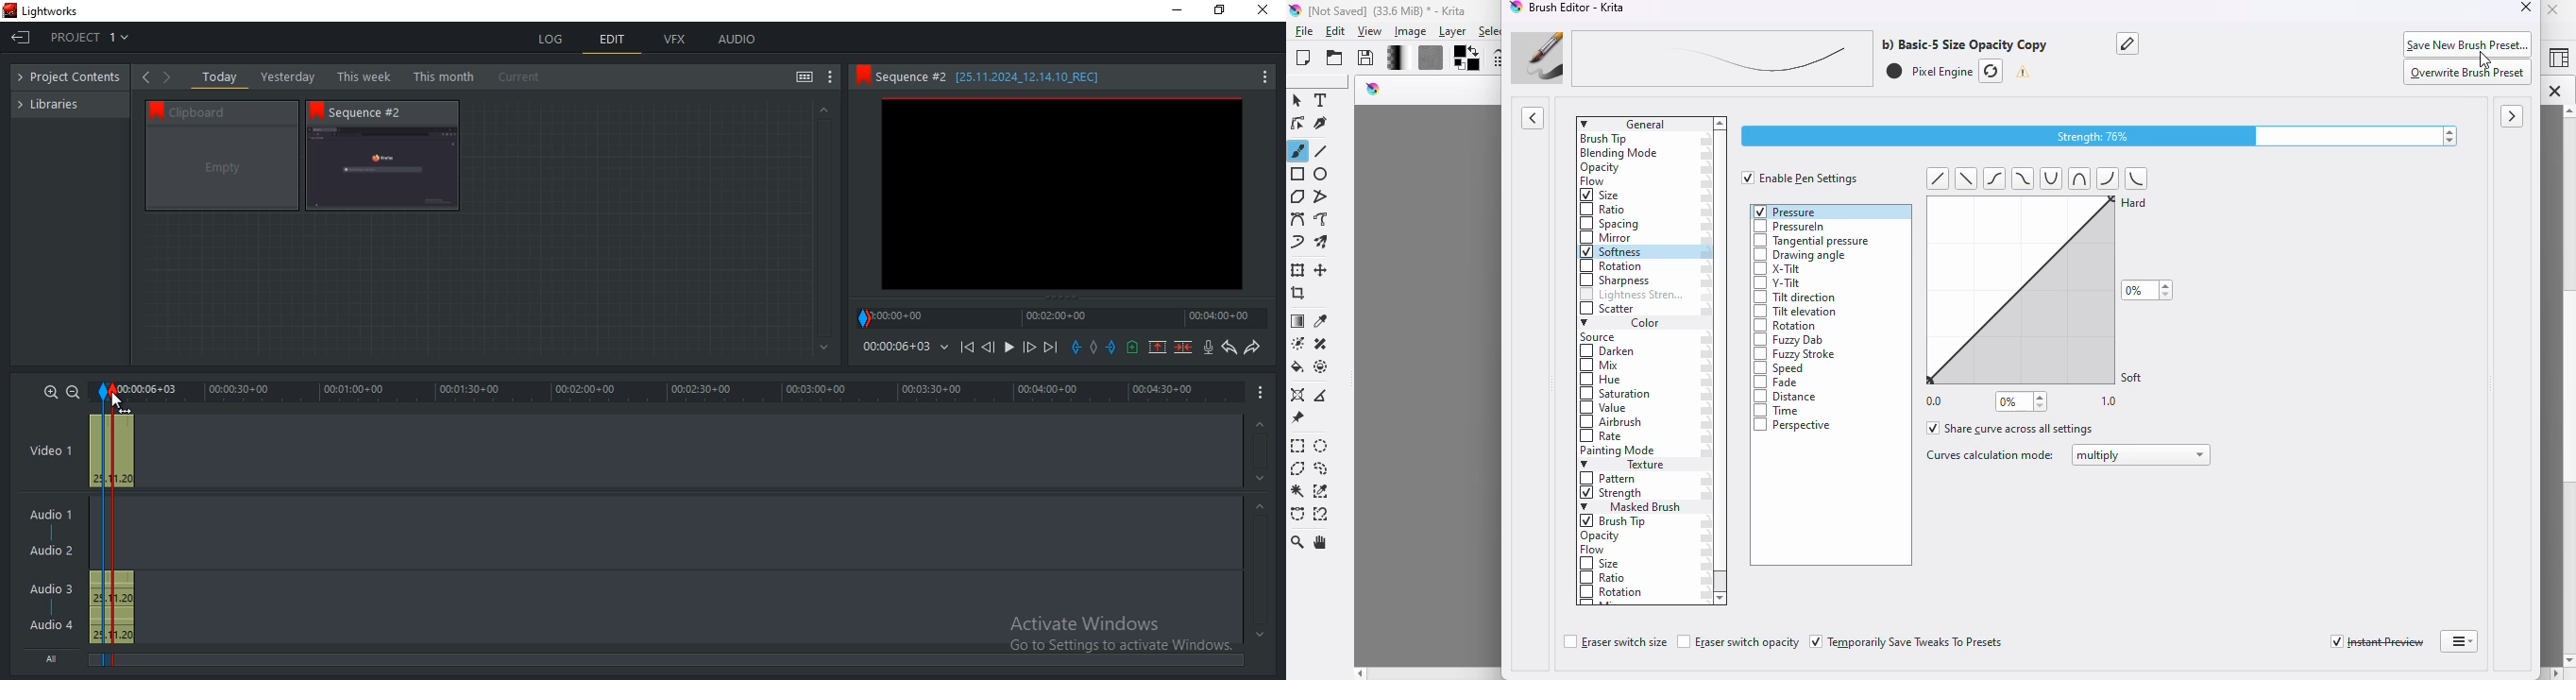  What do you see at coordinates (1321, 320) in the screenshot?
I see `sample a color from the image or current layer` at bounding box center [1321, 320].